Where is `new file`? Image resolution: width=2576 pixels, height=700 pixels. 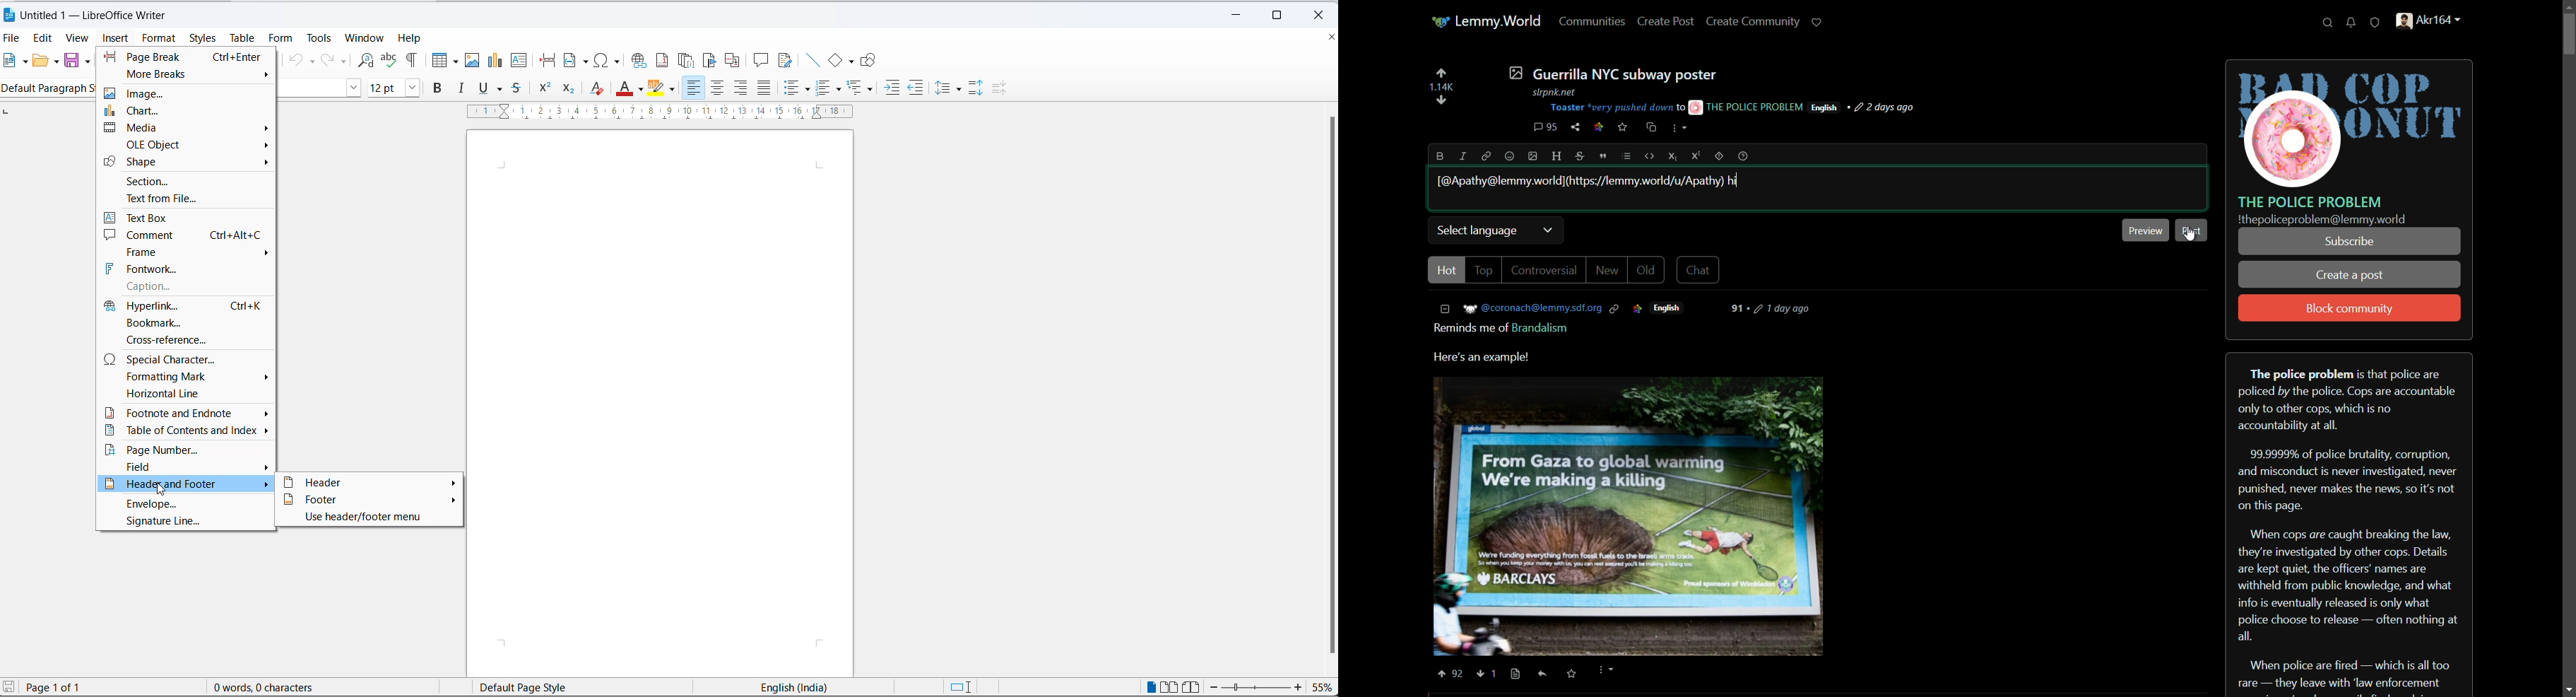
new file is located at coordinates (8, 62).